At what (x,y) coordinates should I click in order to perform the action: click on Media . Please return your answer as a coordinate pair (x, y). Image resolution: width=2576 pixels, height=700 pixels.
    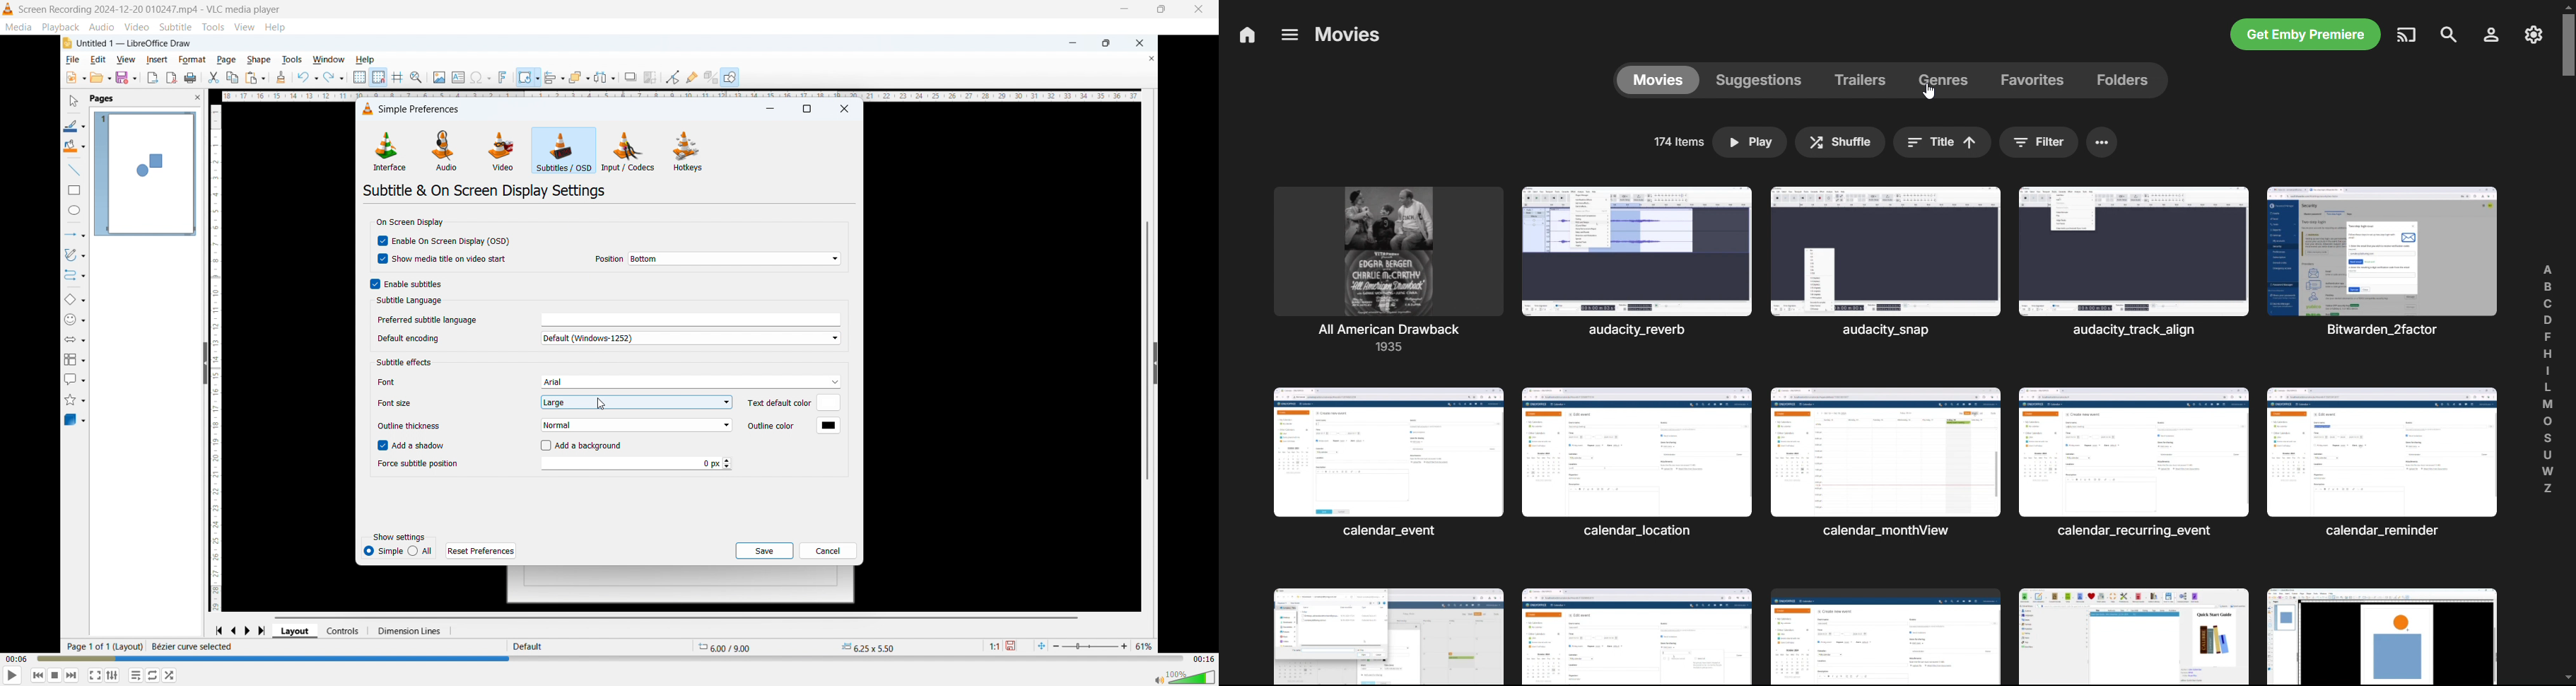
    Looking at the image, I should click on (18, 27).